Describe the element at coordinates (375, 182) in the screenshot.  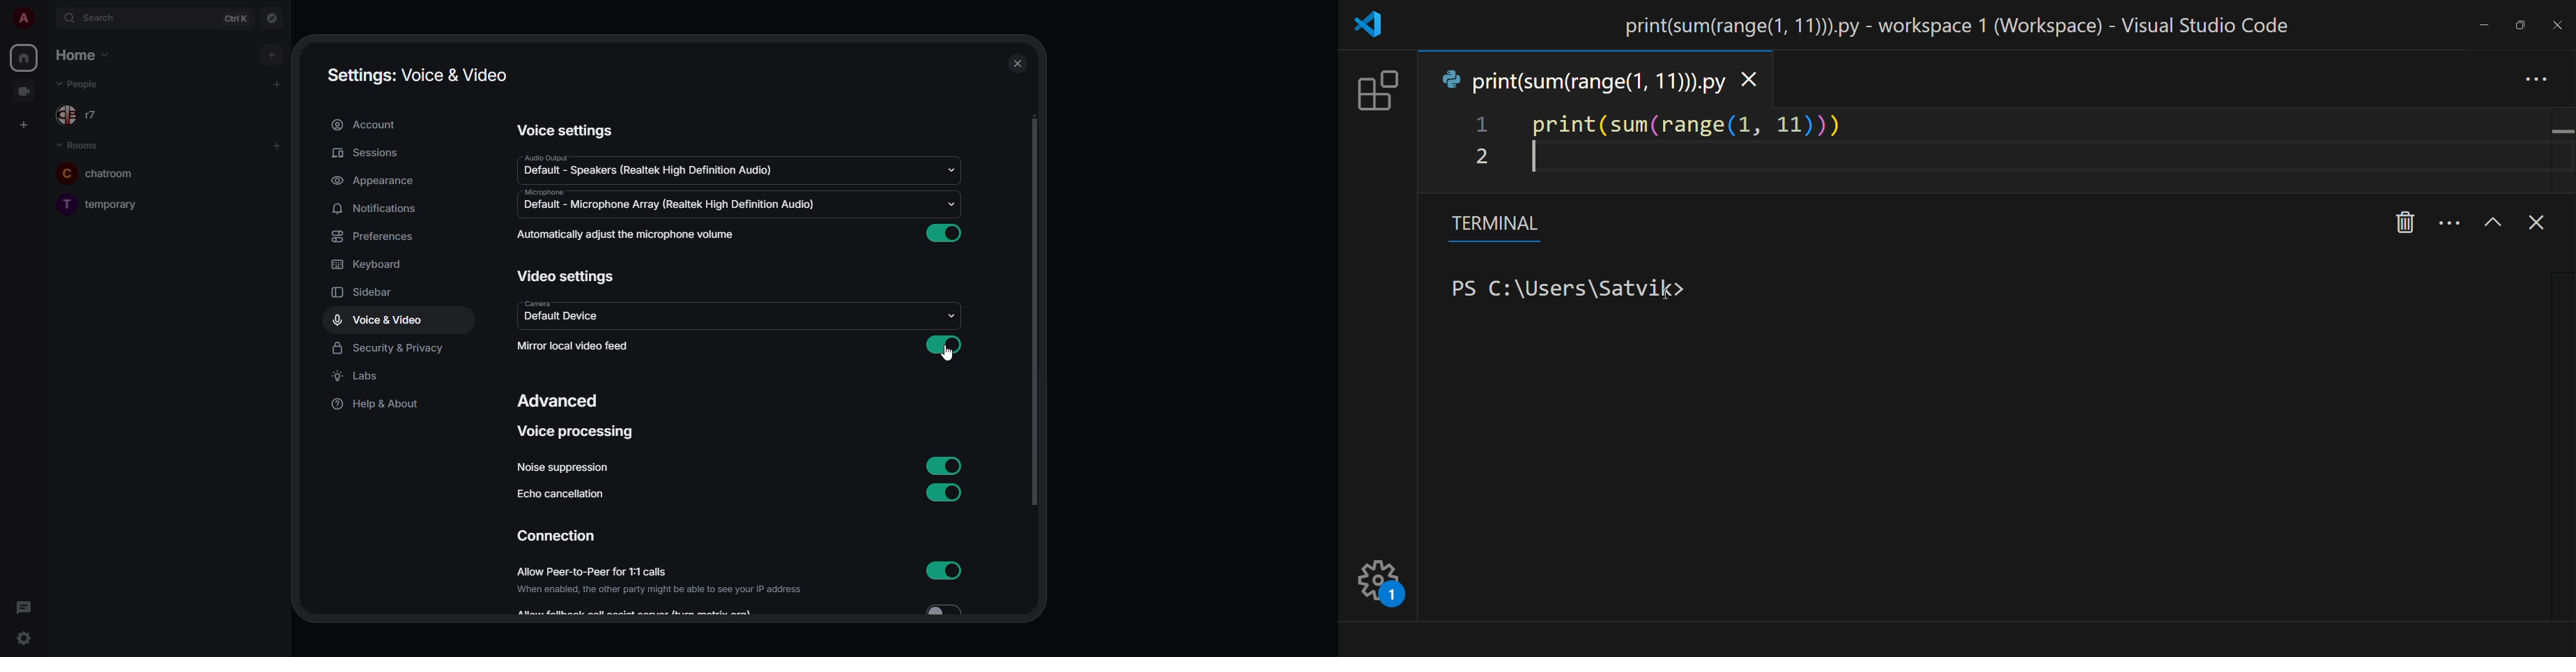
I see `appearance` at that location.